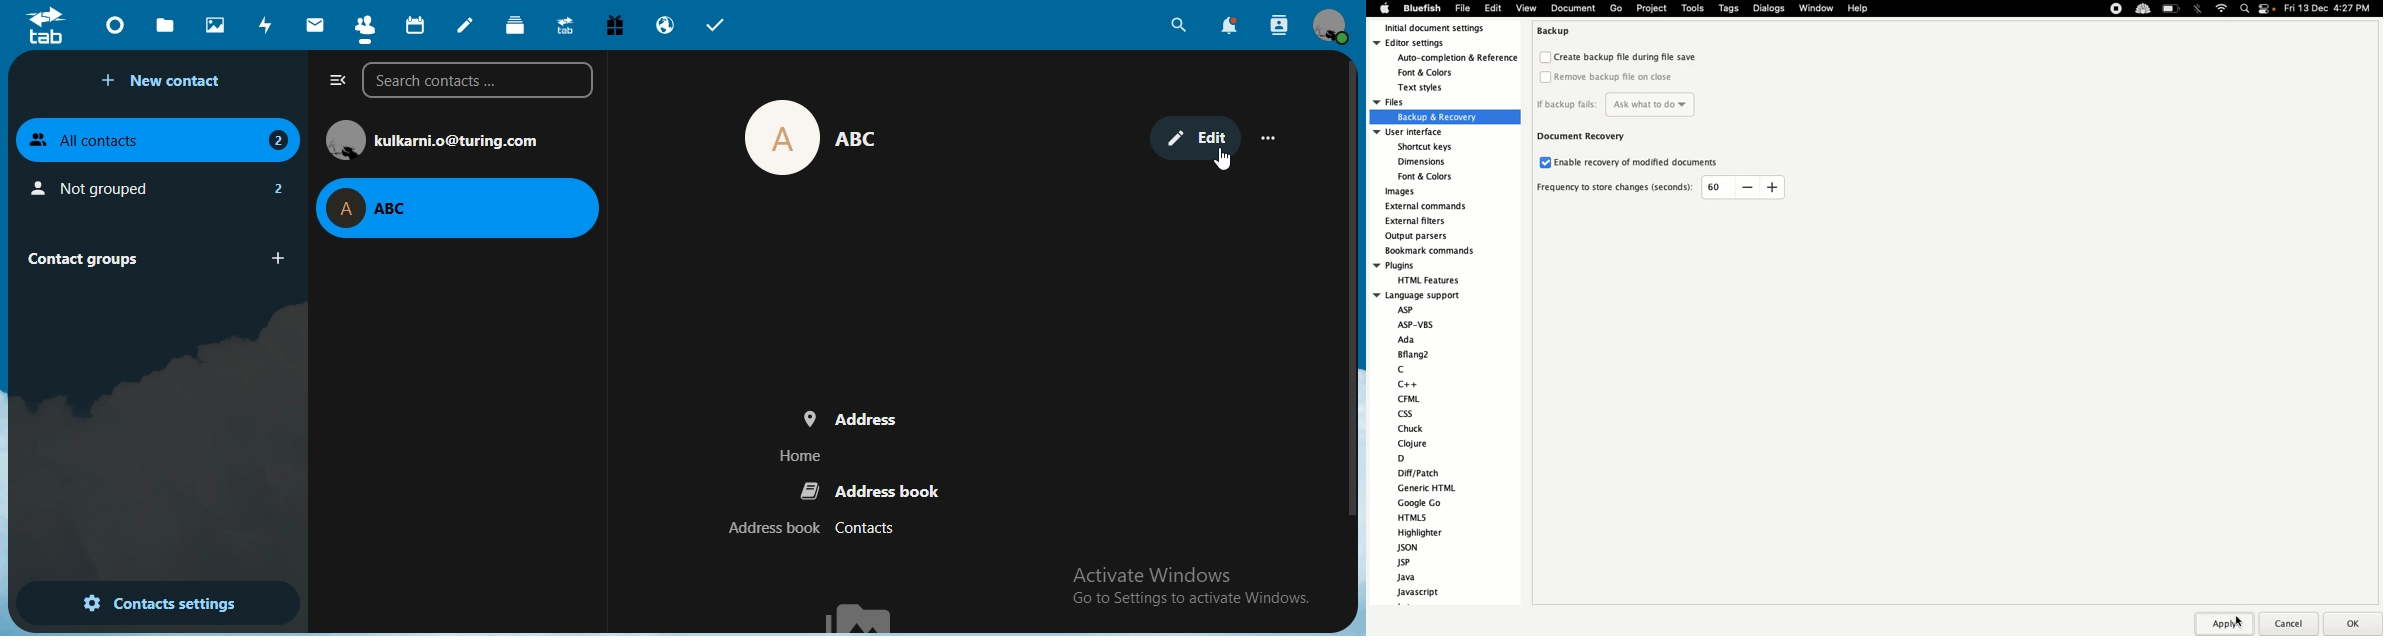 The image size is (2408, 644). I want to click on image, so click(802, 138).